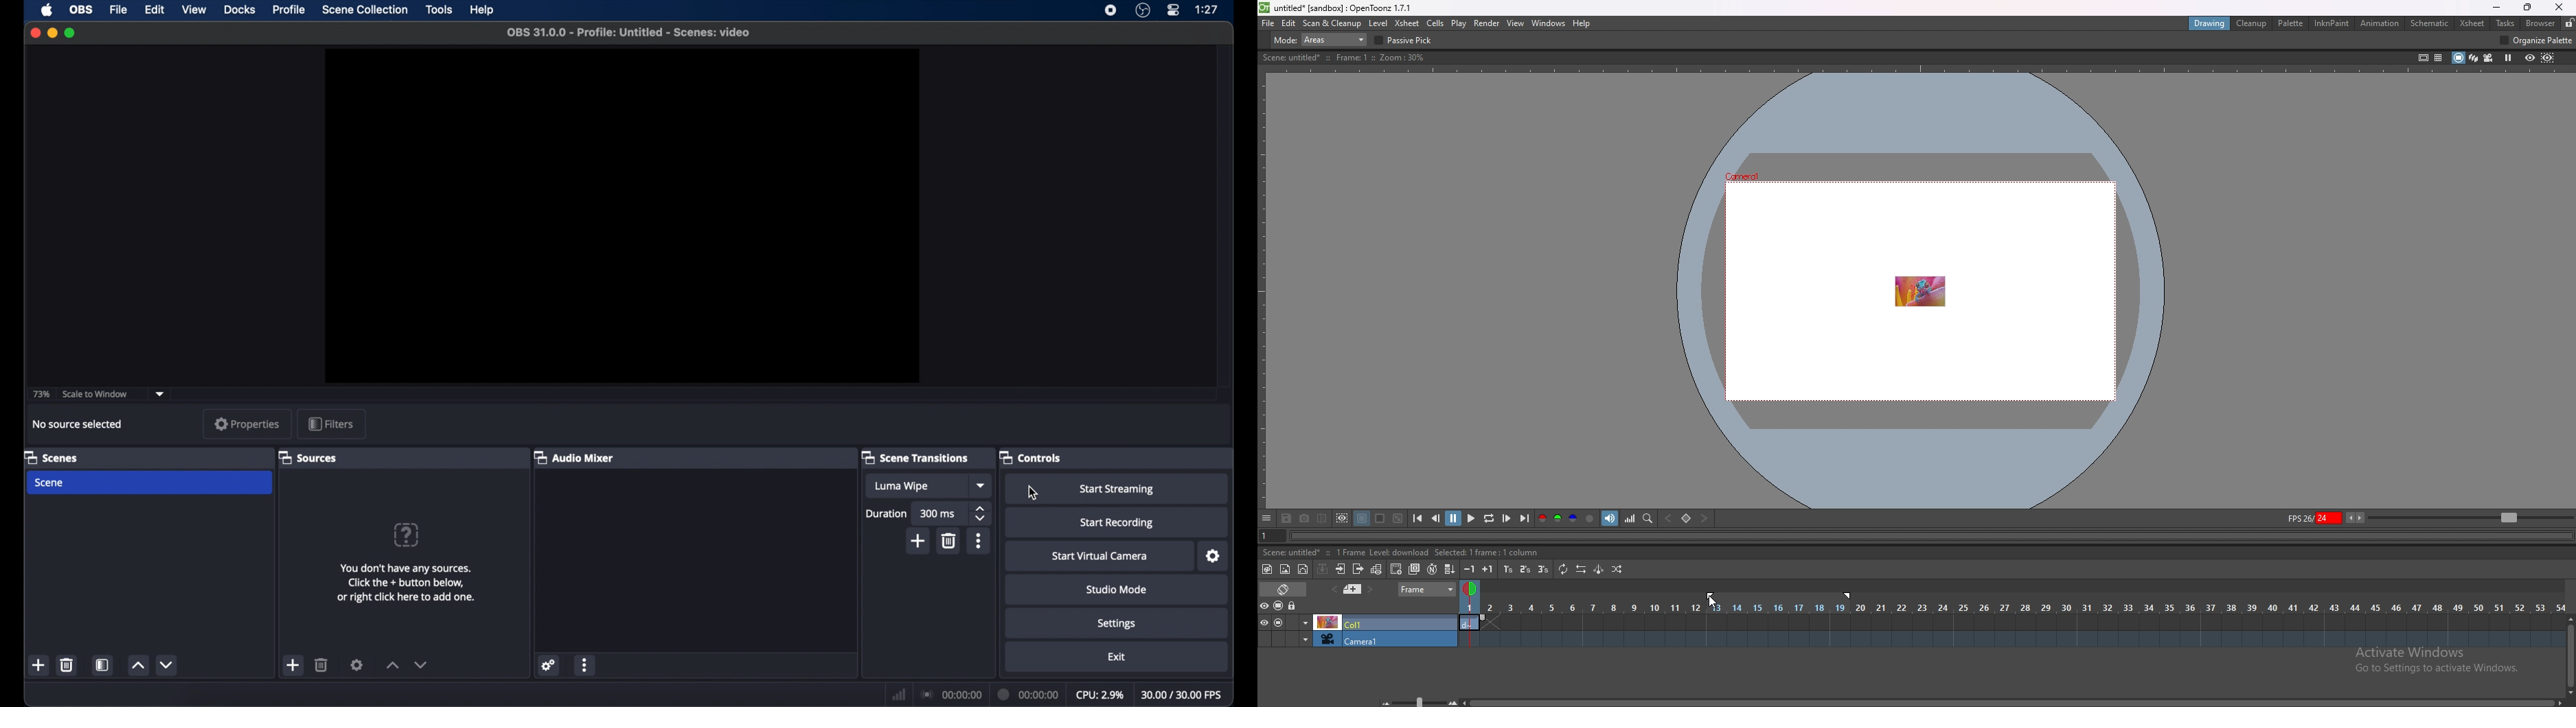 The image size is (2576, 728). I want to click on preview, so click(620, 216).